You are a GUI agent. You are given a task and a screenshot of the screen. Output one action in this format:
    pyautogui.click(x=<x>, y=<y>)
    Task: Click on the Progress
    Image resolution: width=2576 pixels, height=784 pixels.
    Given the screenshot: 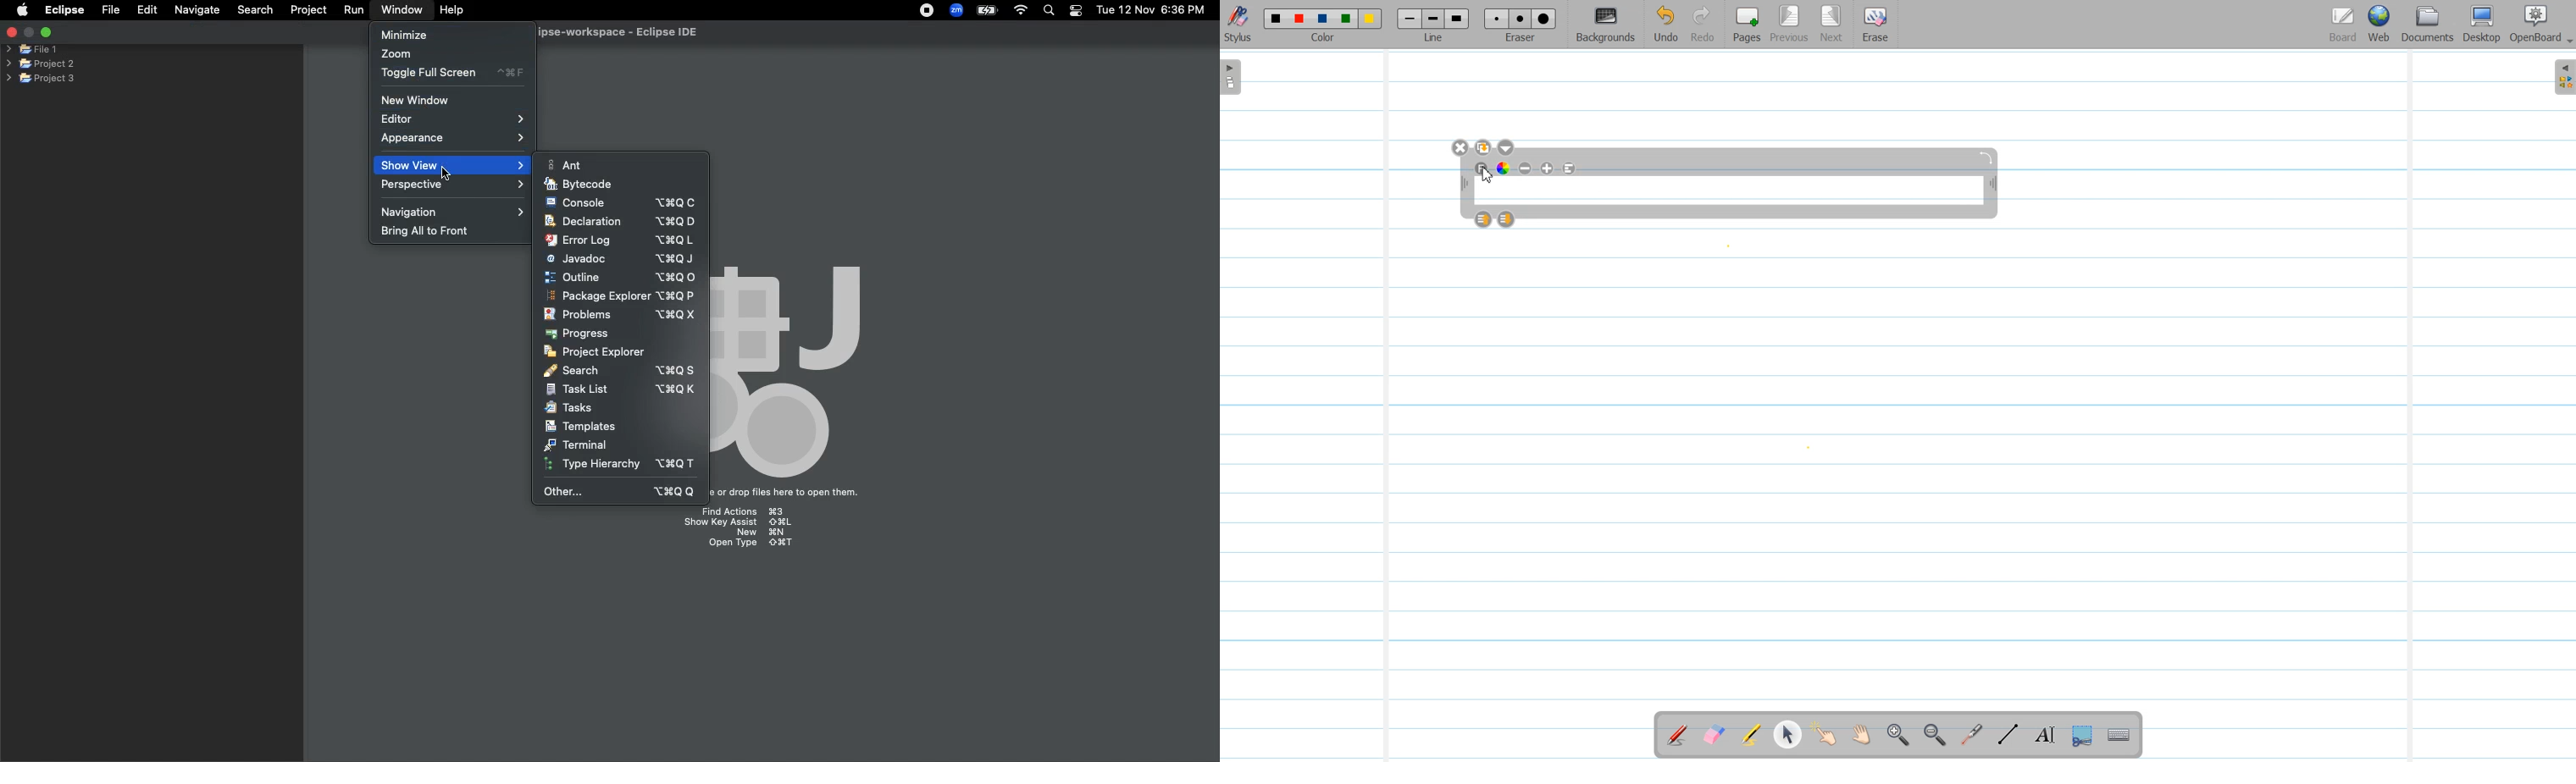 What is the action you would take?
    pyautogui.click(x=579, y=334)
    